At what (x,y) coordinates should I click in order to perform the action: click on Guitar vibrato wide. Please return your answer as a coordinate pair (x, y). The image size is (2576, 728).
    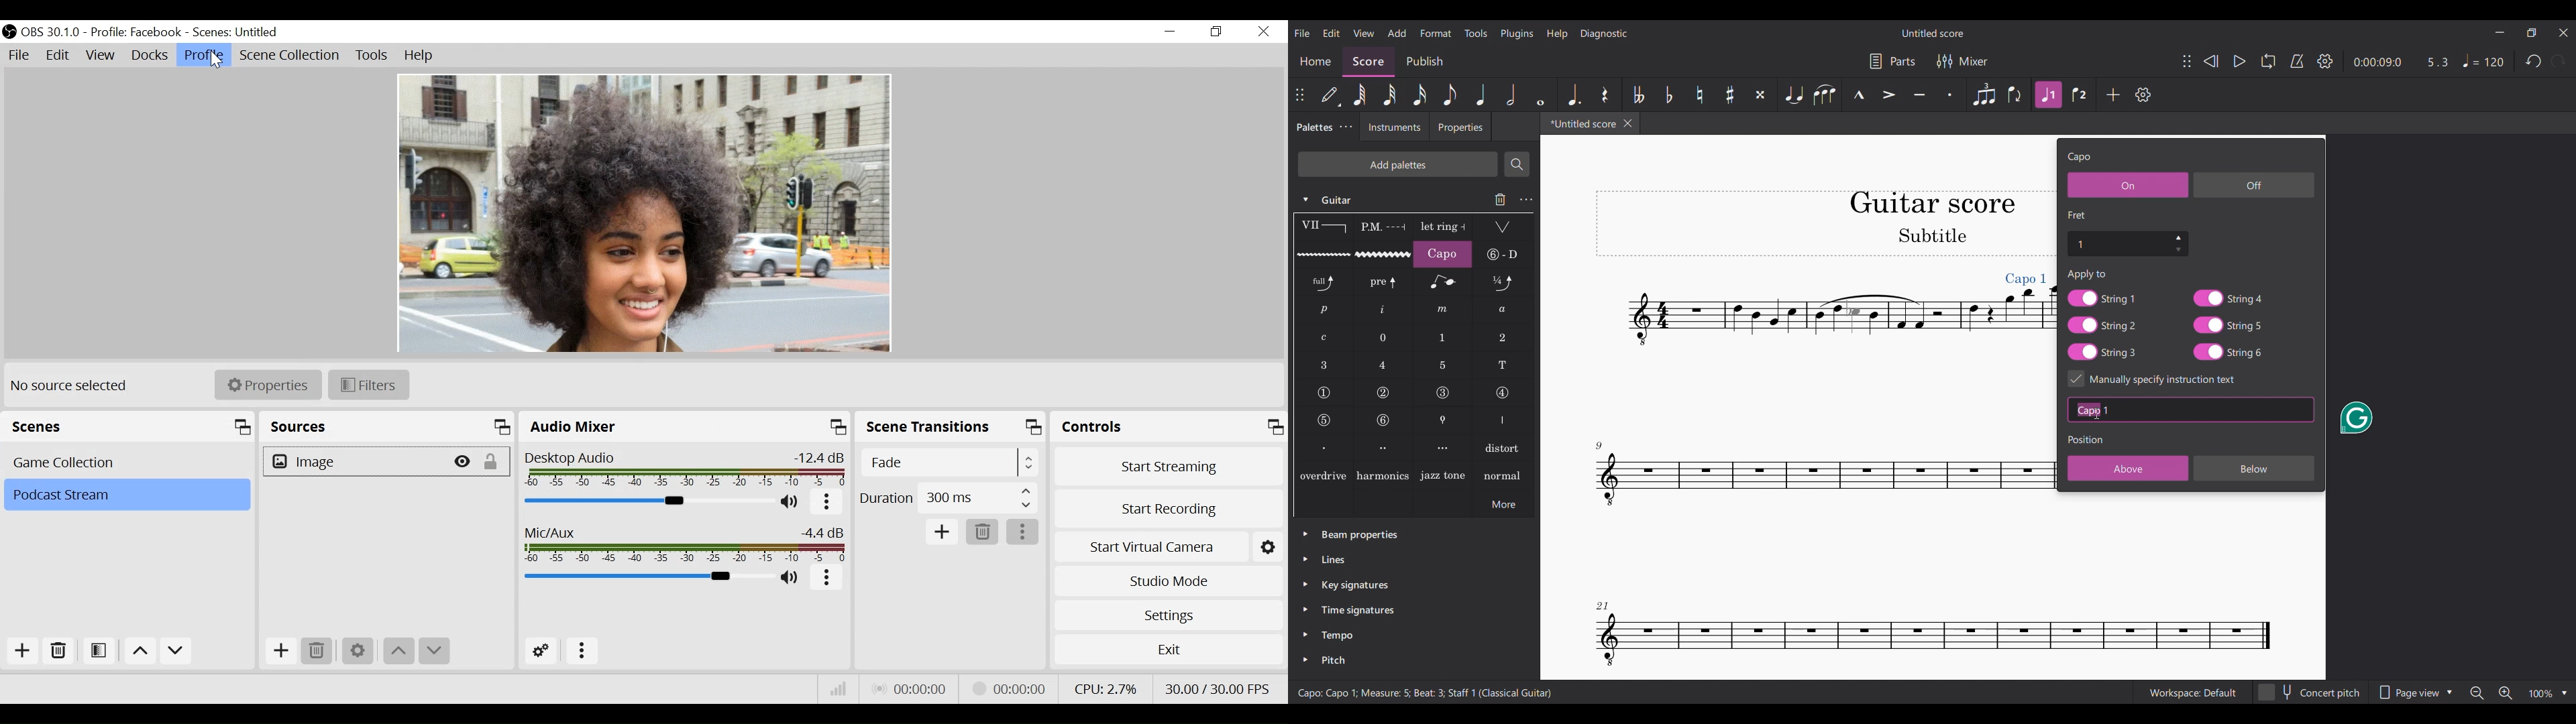
    Looking at the image, I should click on (1383, 254).